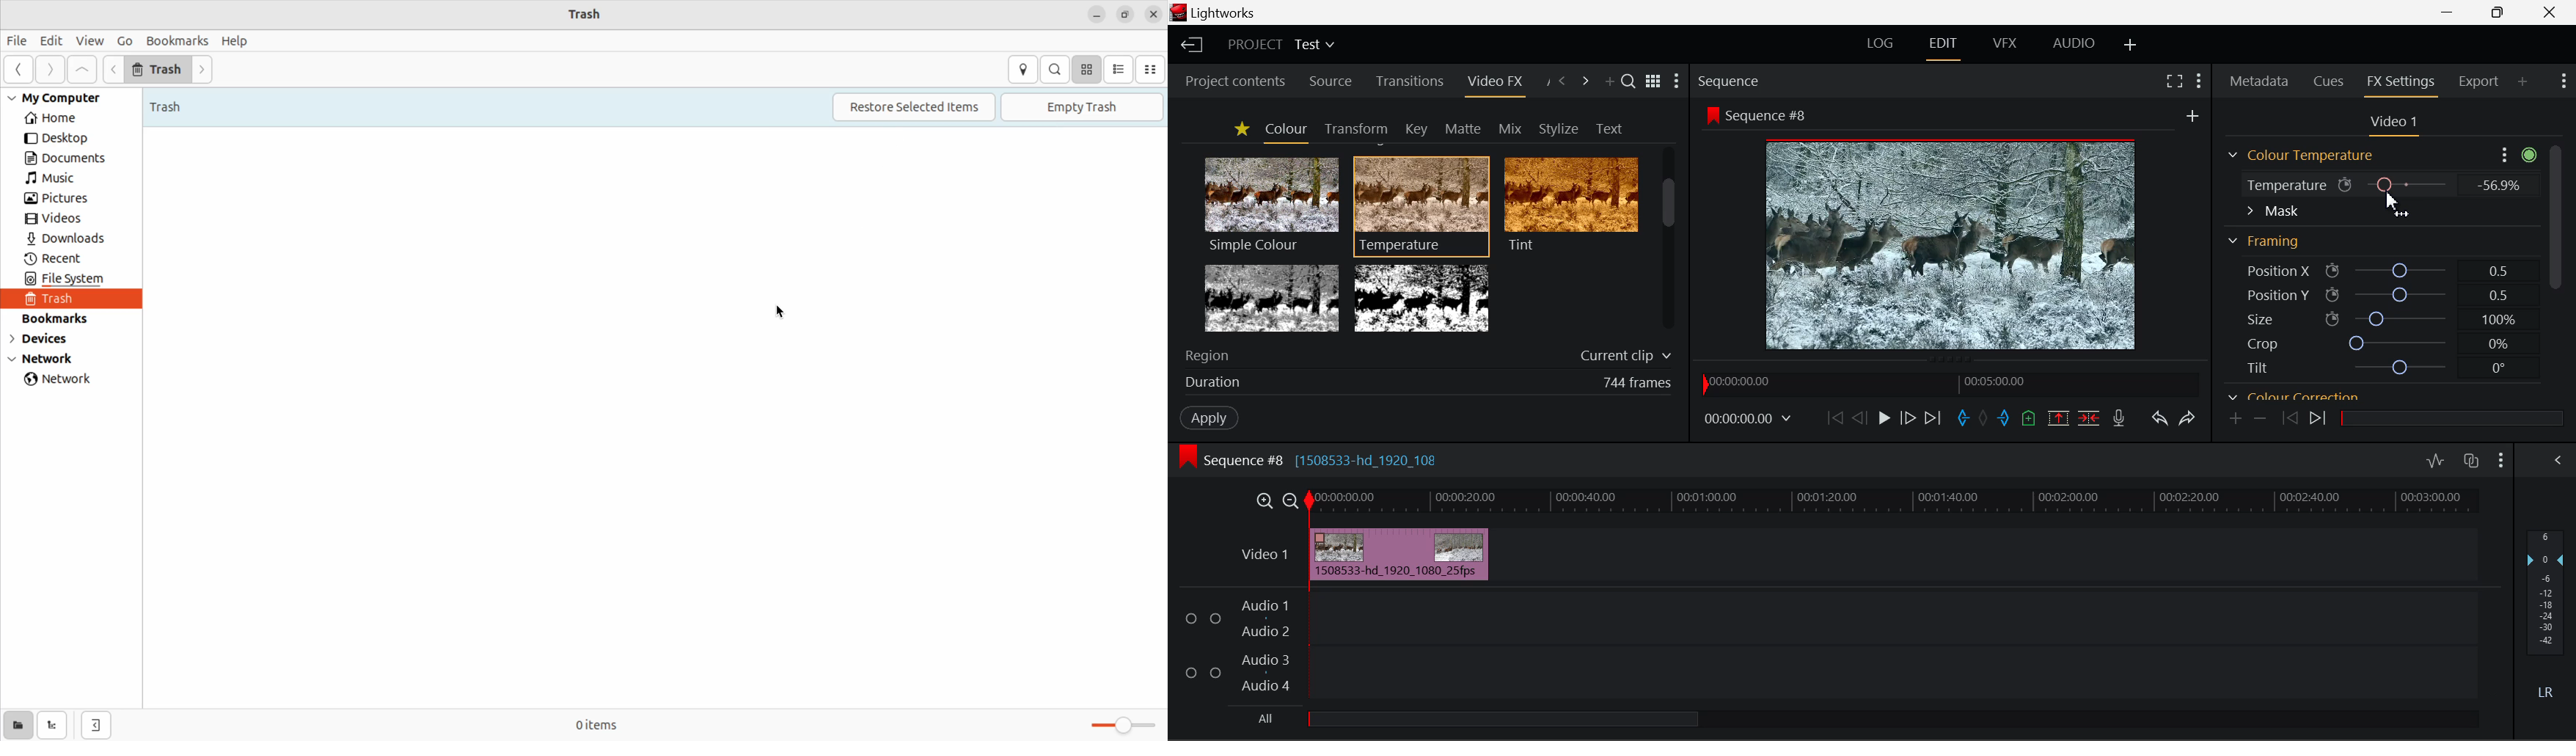 Image resolution: width=2576 pixels, height=756 pixels. What do you see at coordinates (1511, 126) in the screenshot?
I see `Mix` at bounding box center [1511, 126].